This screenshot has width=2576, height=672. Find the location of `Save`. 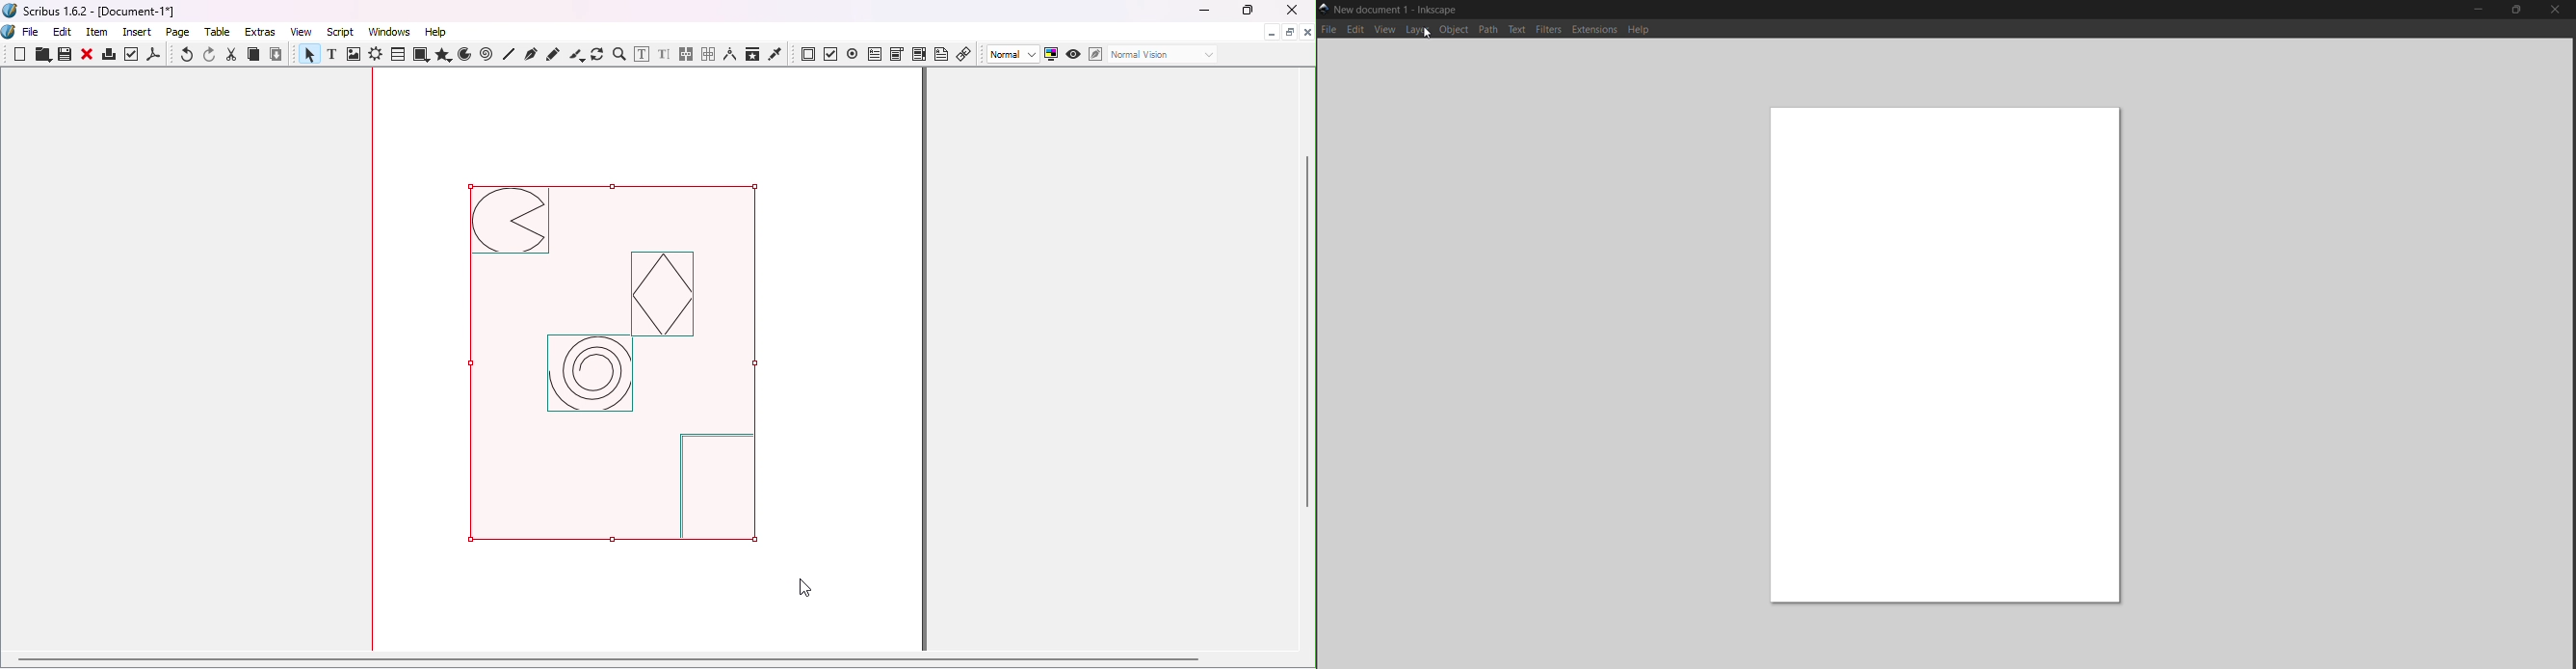

Save is located at coordinates (63, 55).